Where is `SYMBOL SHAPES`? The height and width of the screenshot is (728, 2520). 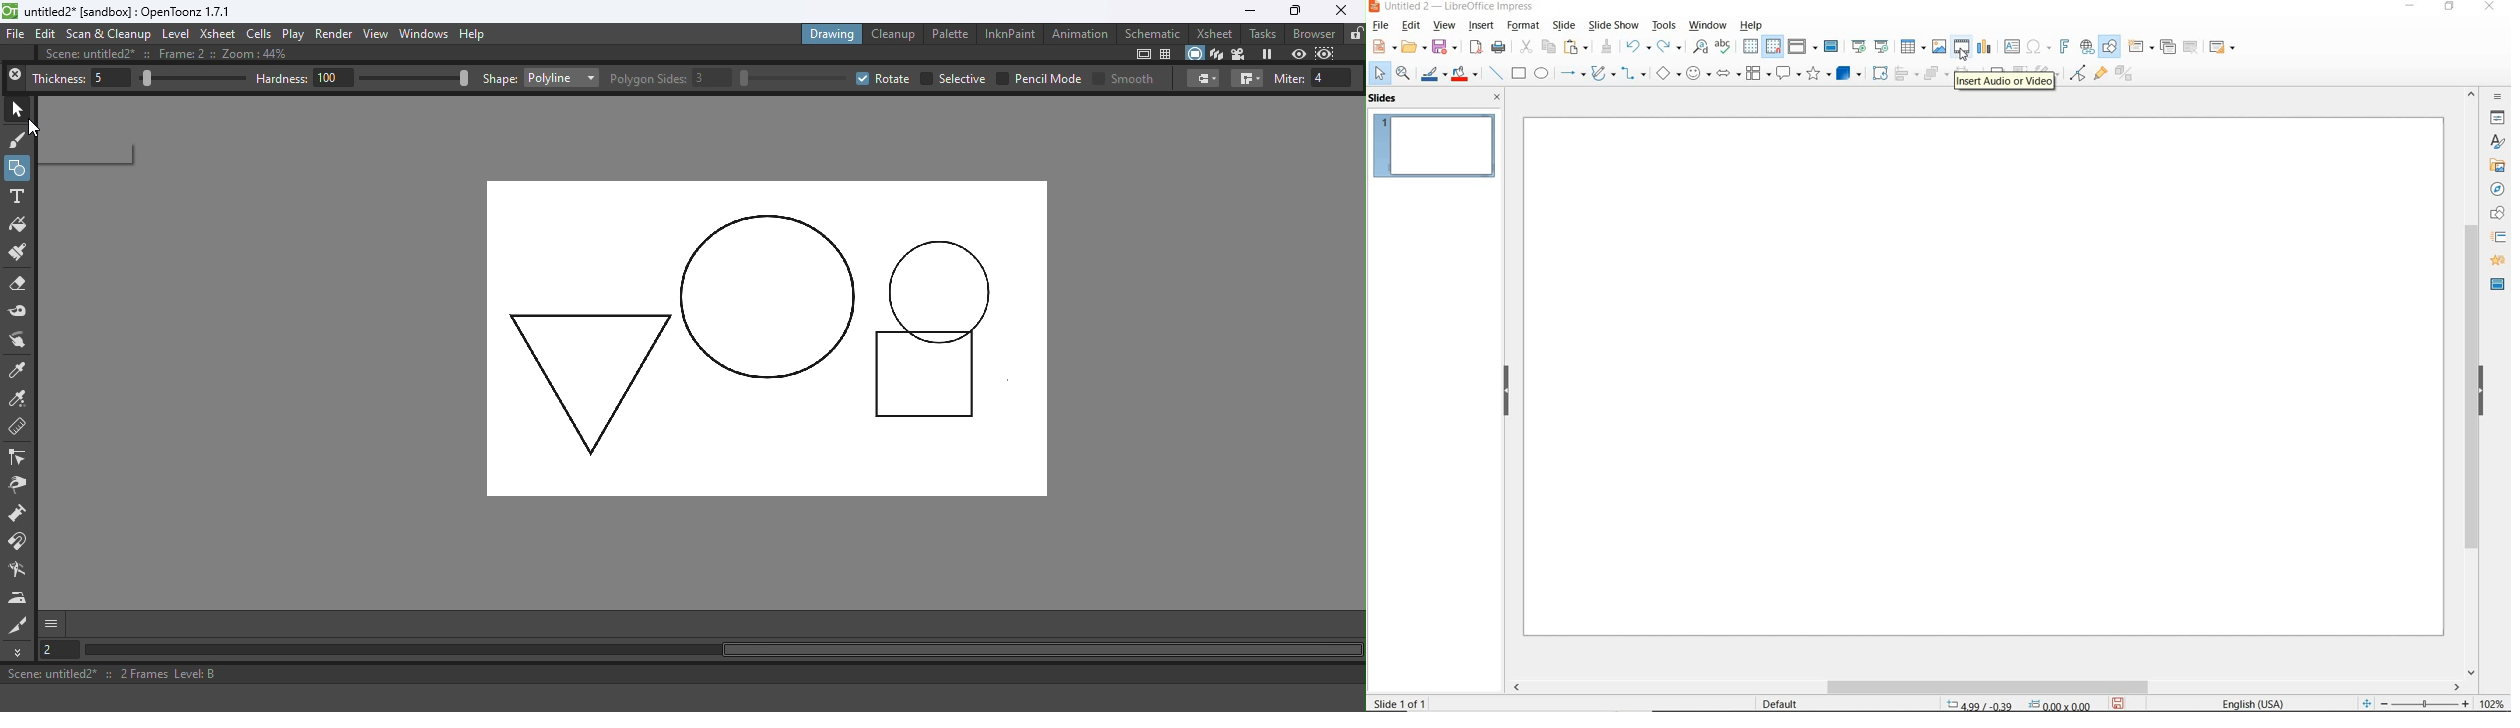
SYMBOL SHAPES is located at coordinates (1699, 73).